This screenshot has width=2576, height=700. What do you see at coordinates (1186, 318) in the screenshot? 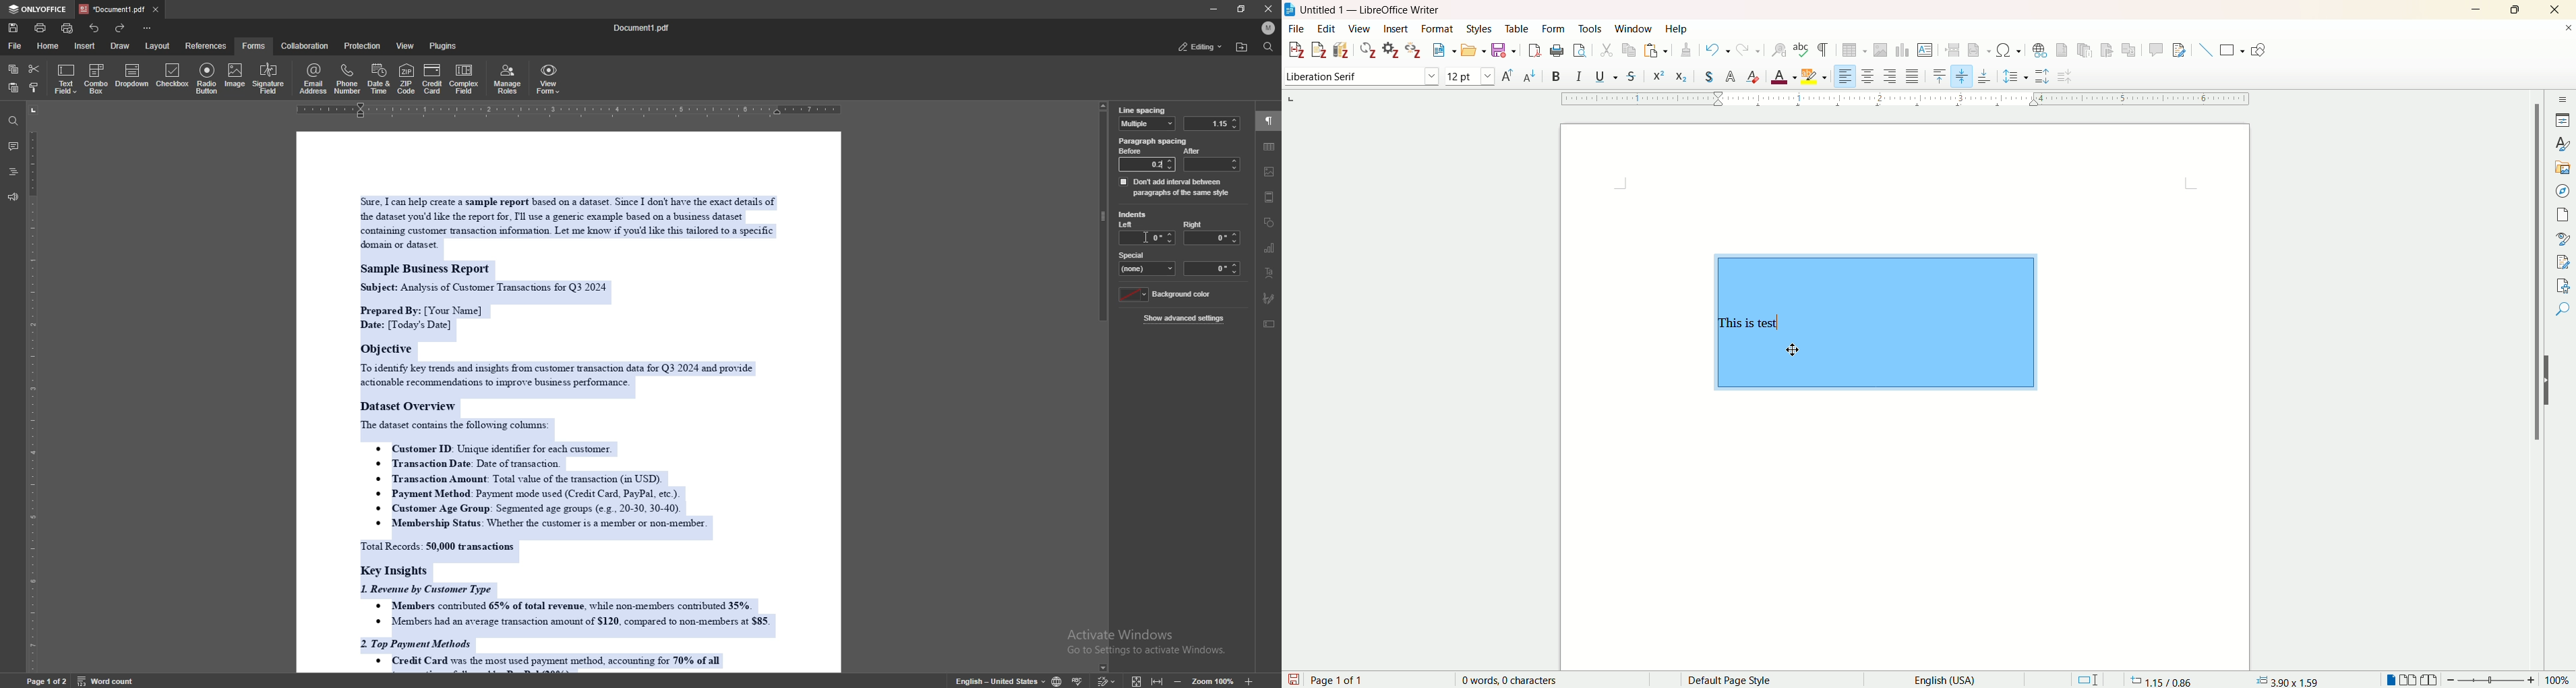
I see `show advanced settings` at bounding box center [1186, 318].